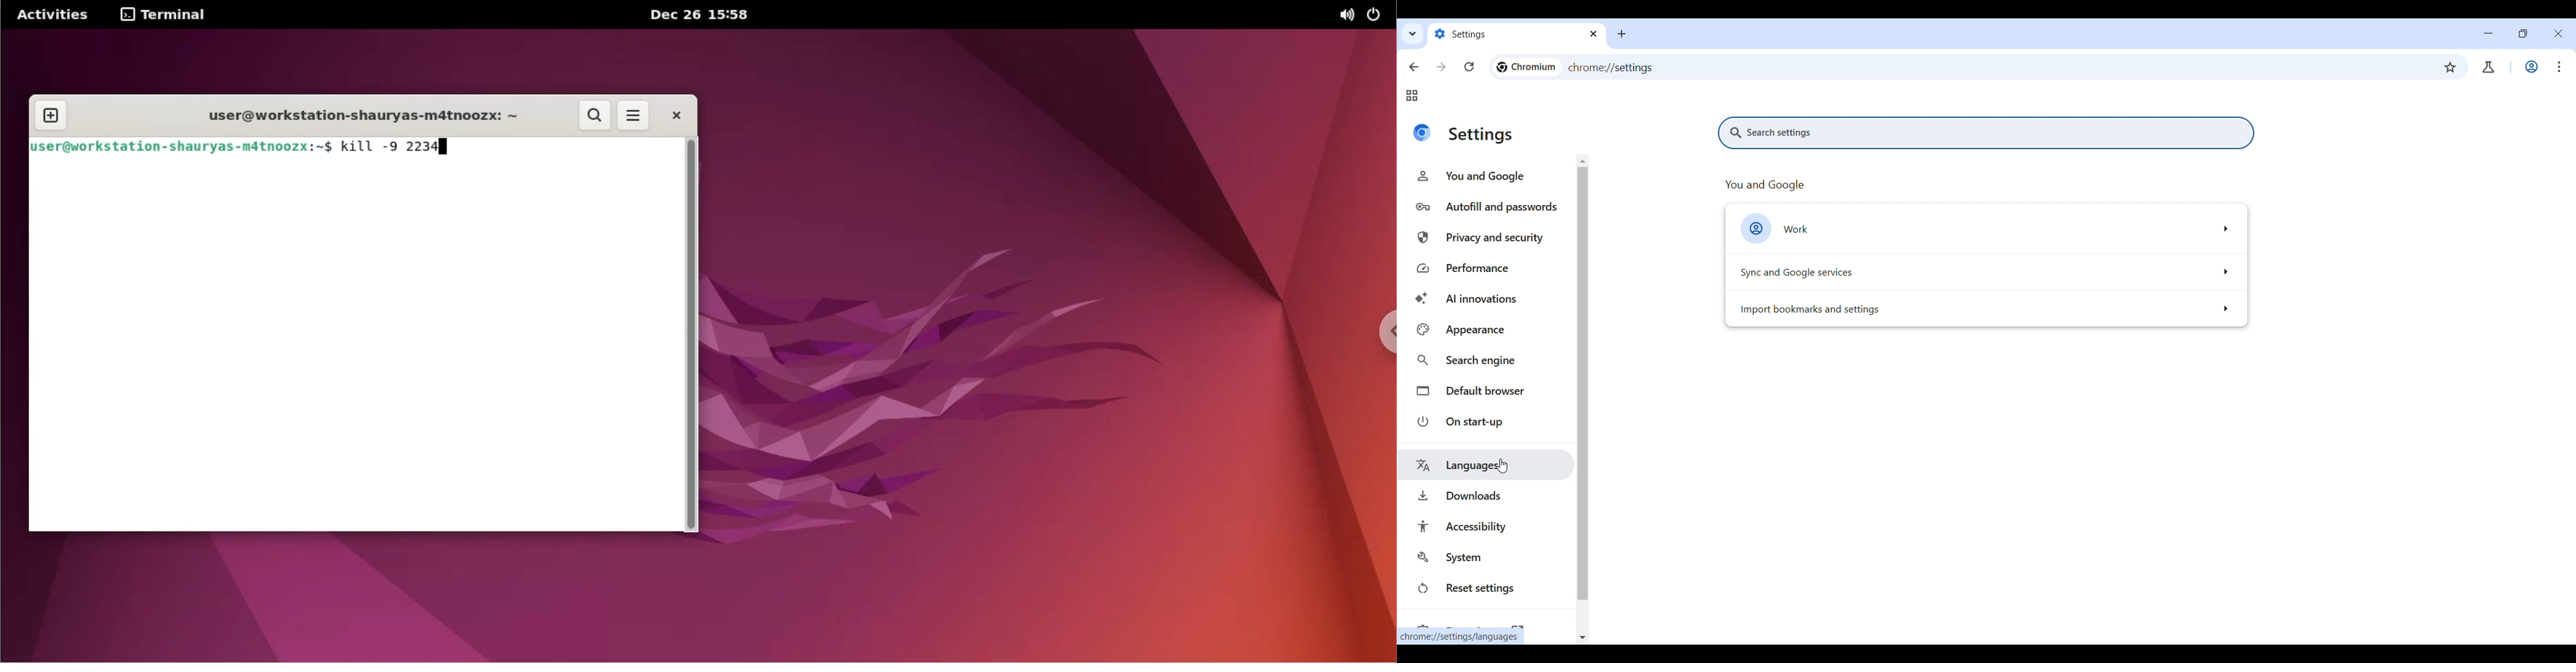  I want to click on Default browser, so click(1488, 390).